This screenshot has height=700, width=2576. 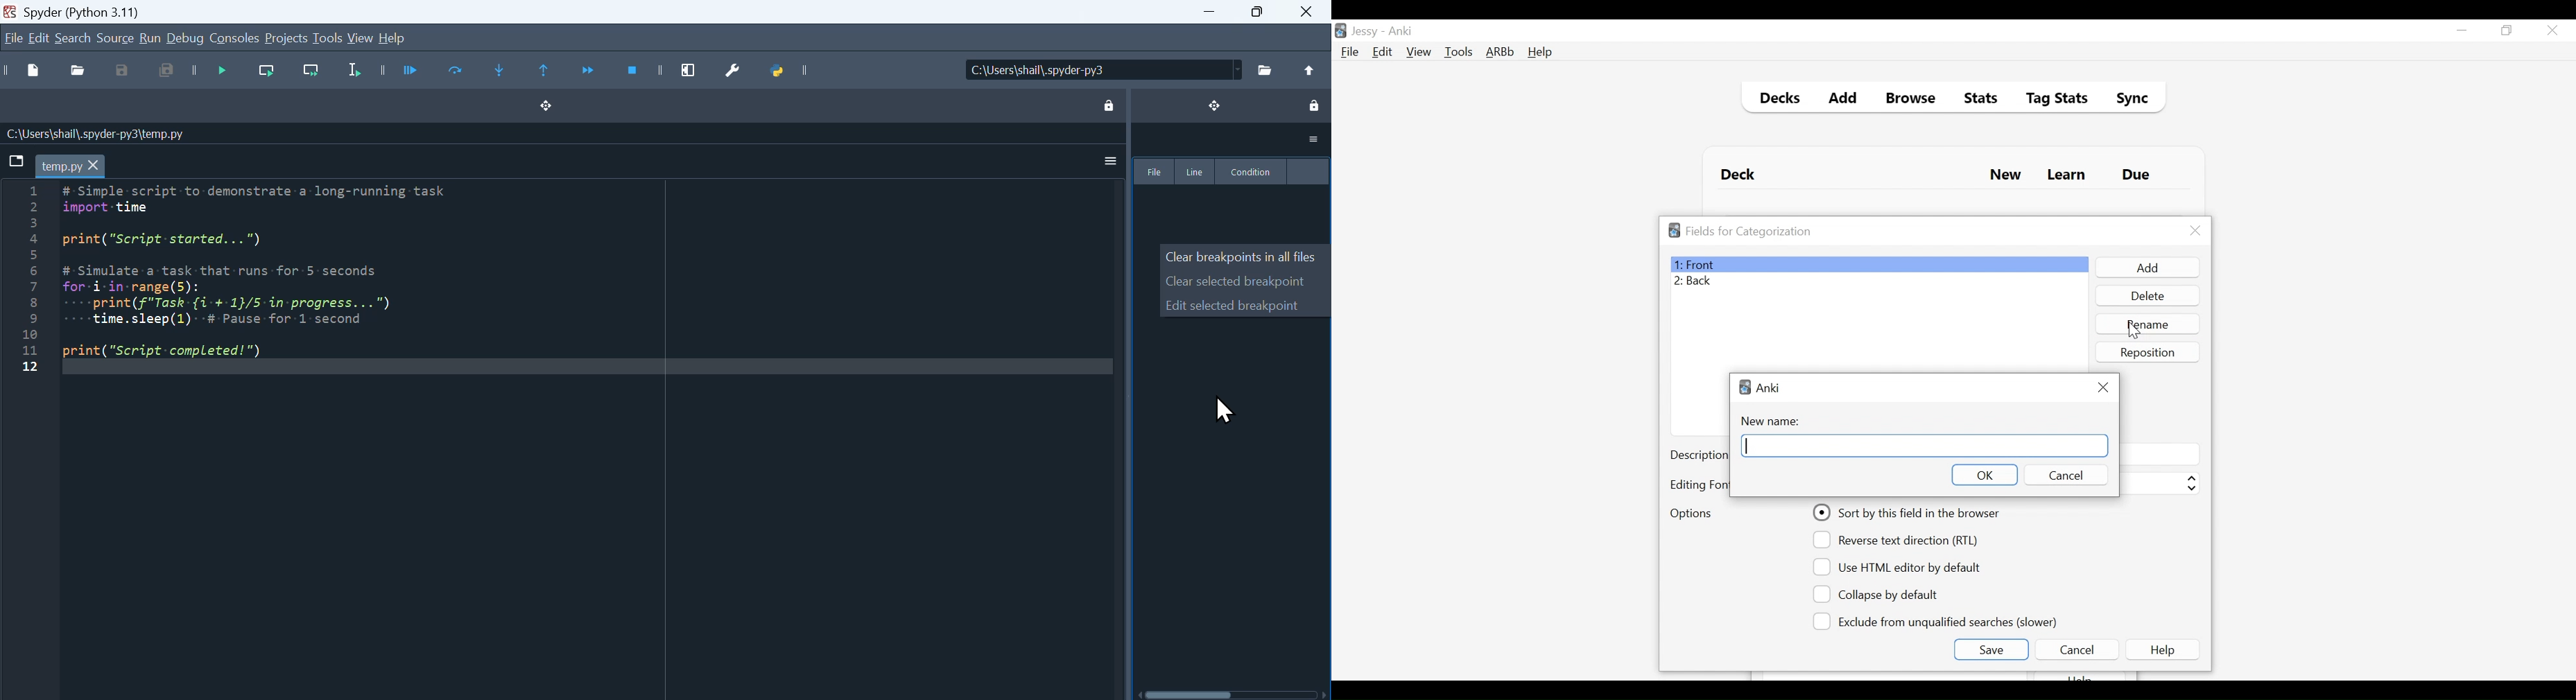 I want to click on Run selection, so click(x=360, y=71).